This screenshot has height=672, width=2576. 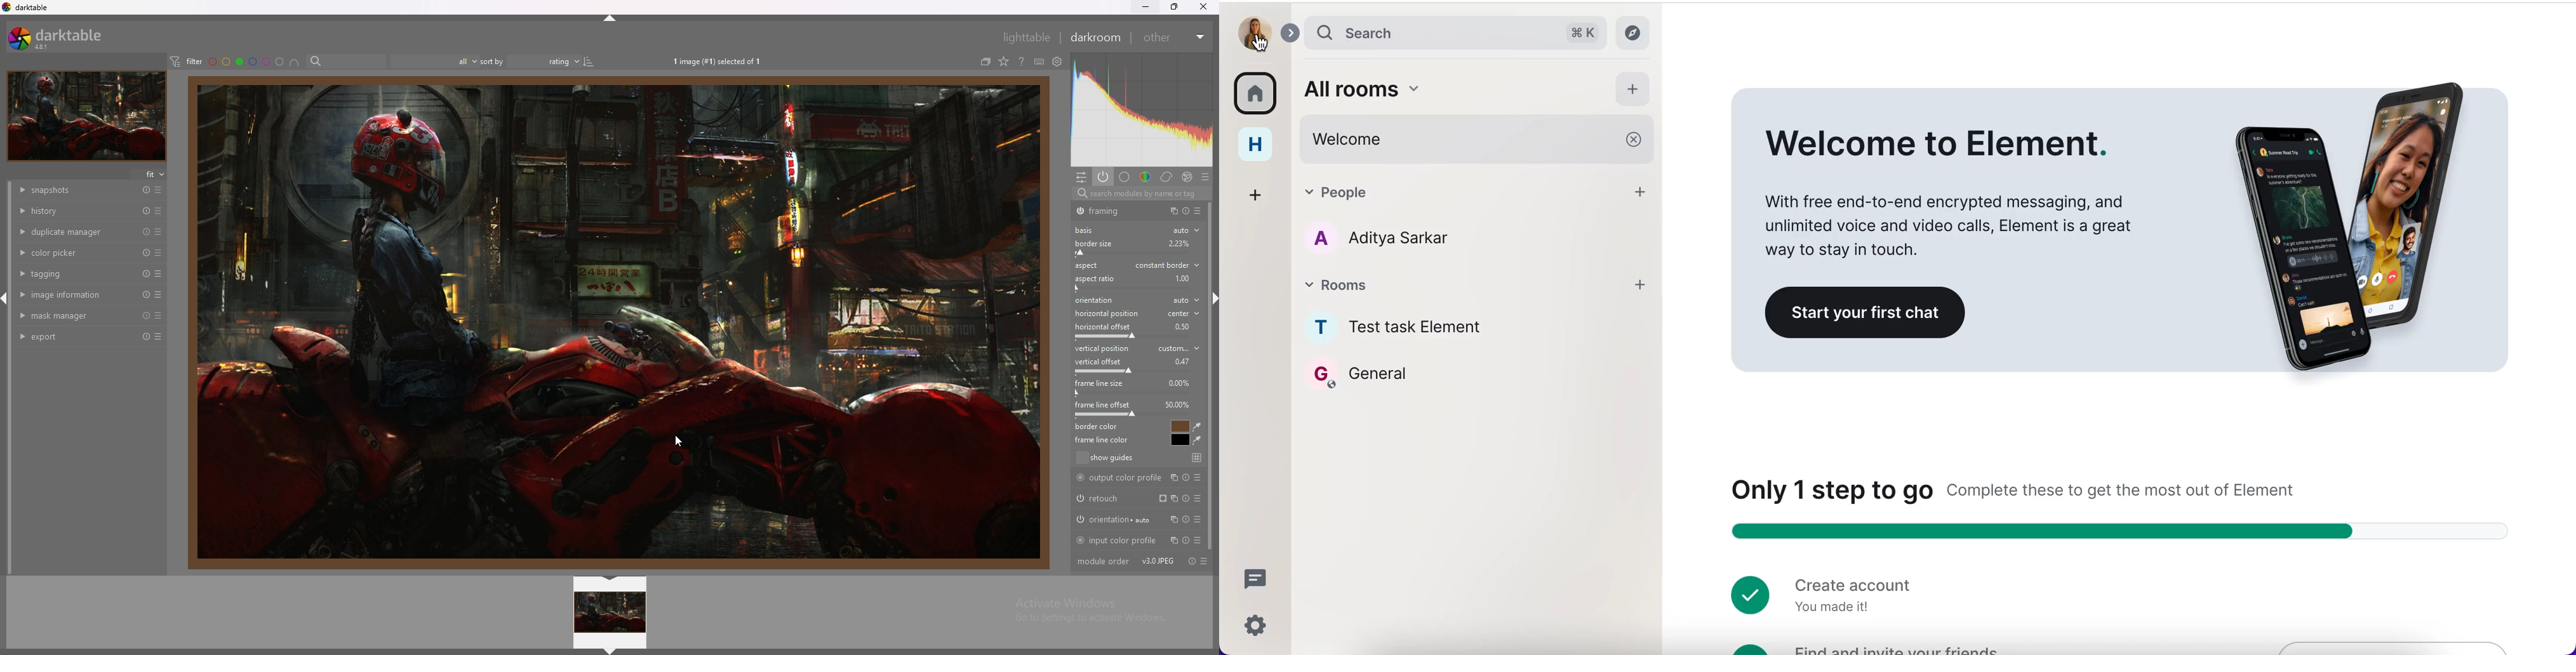 I want to click on , so click(x=1182, y=243).